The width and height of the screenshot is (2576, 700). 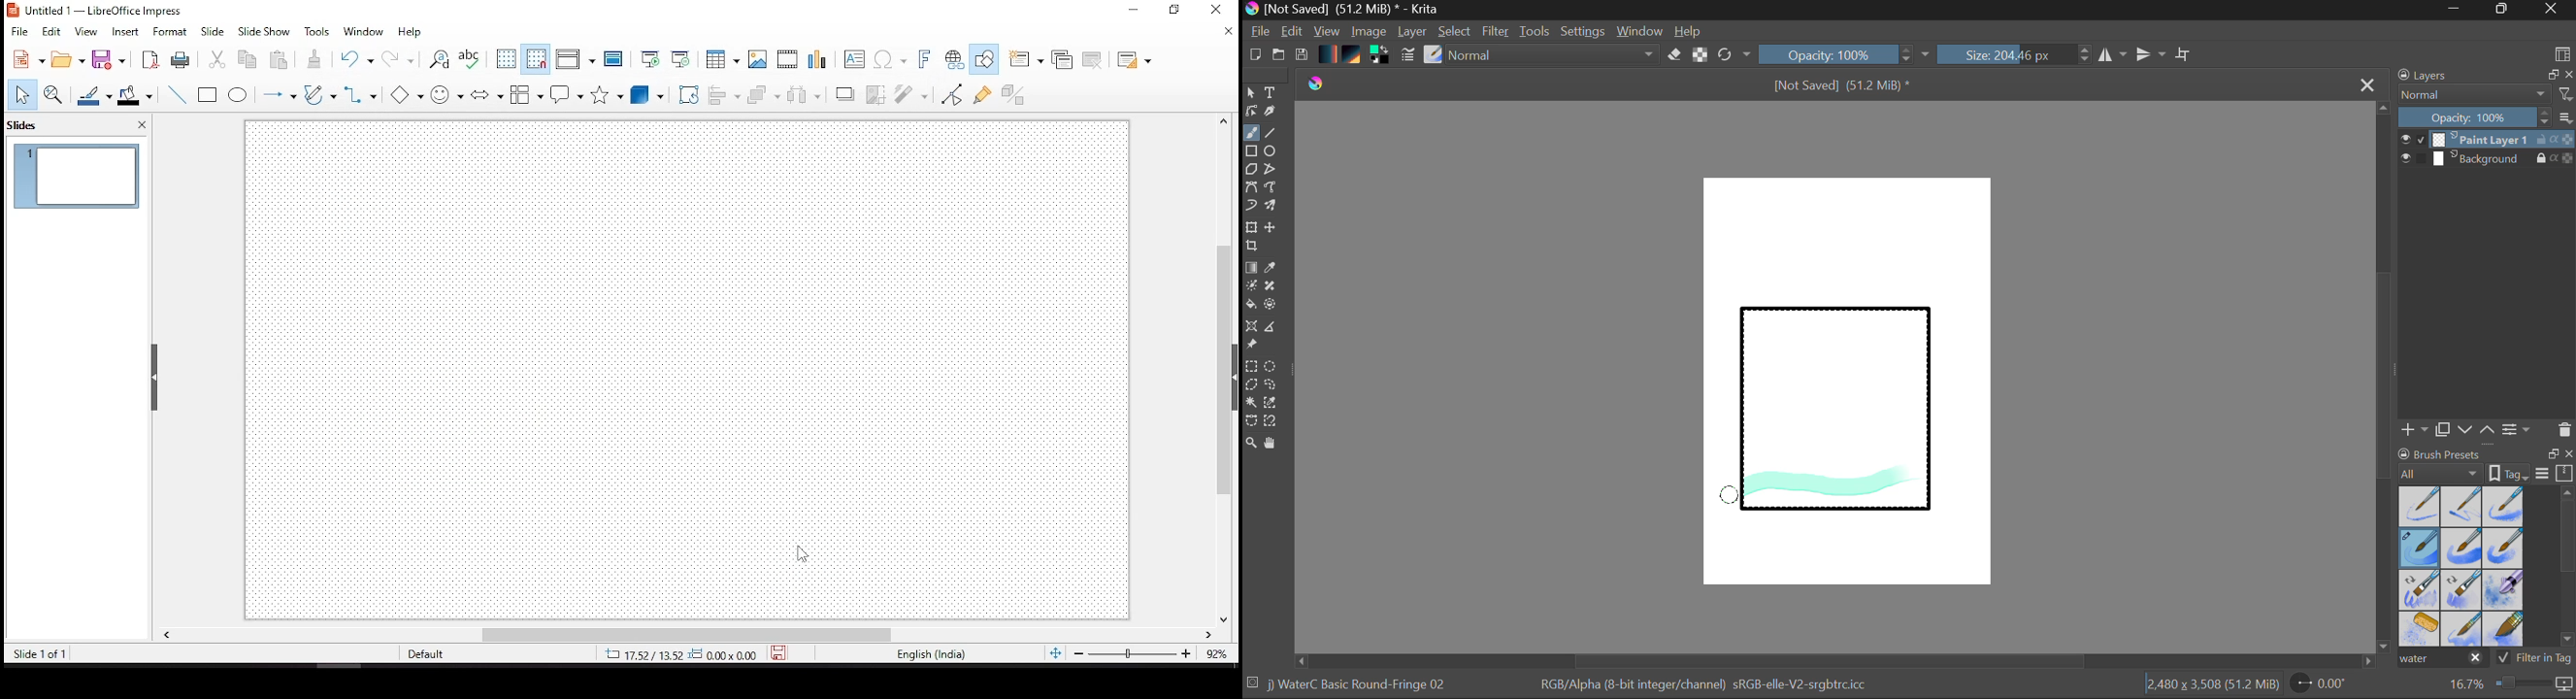 What do you see at coordinates (651, 57) in the screenshot?
I see `start from first slide` at bounding box center [651, 57].